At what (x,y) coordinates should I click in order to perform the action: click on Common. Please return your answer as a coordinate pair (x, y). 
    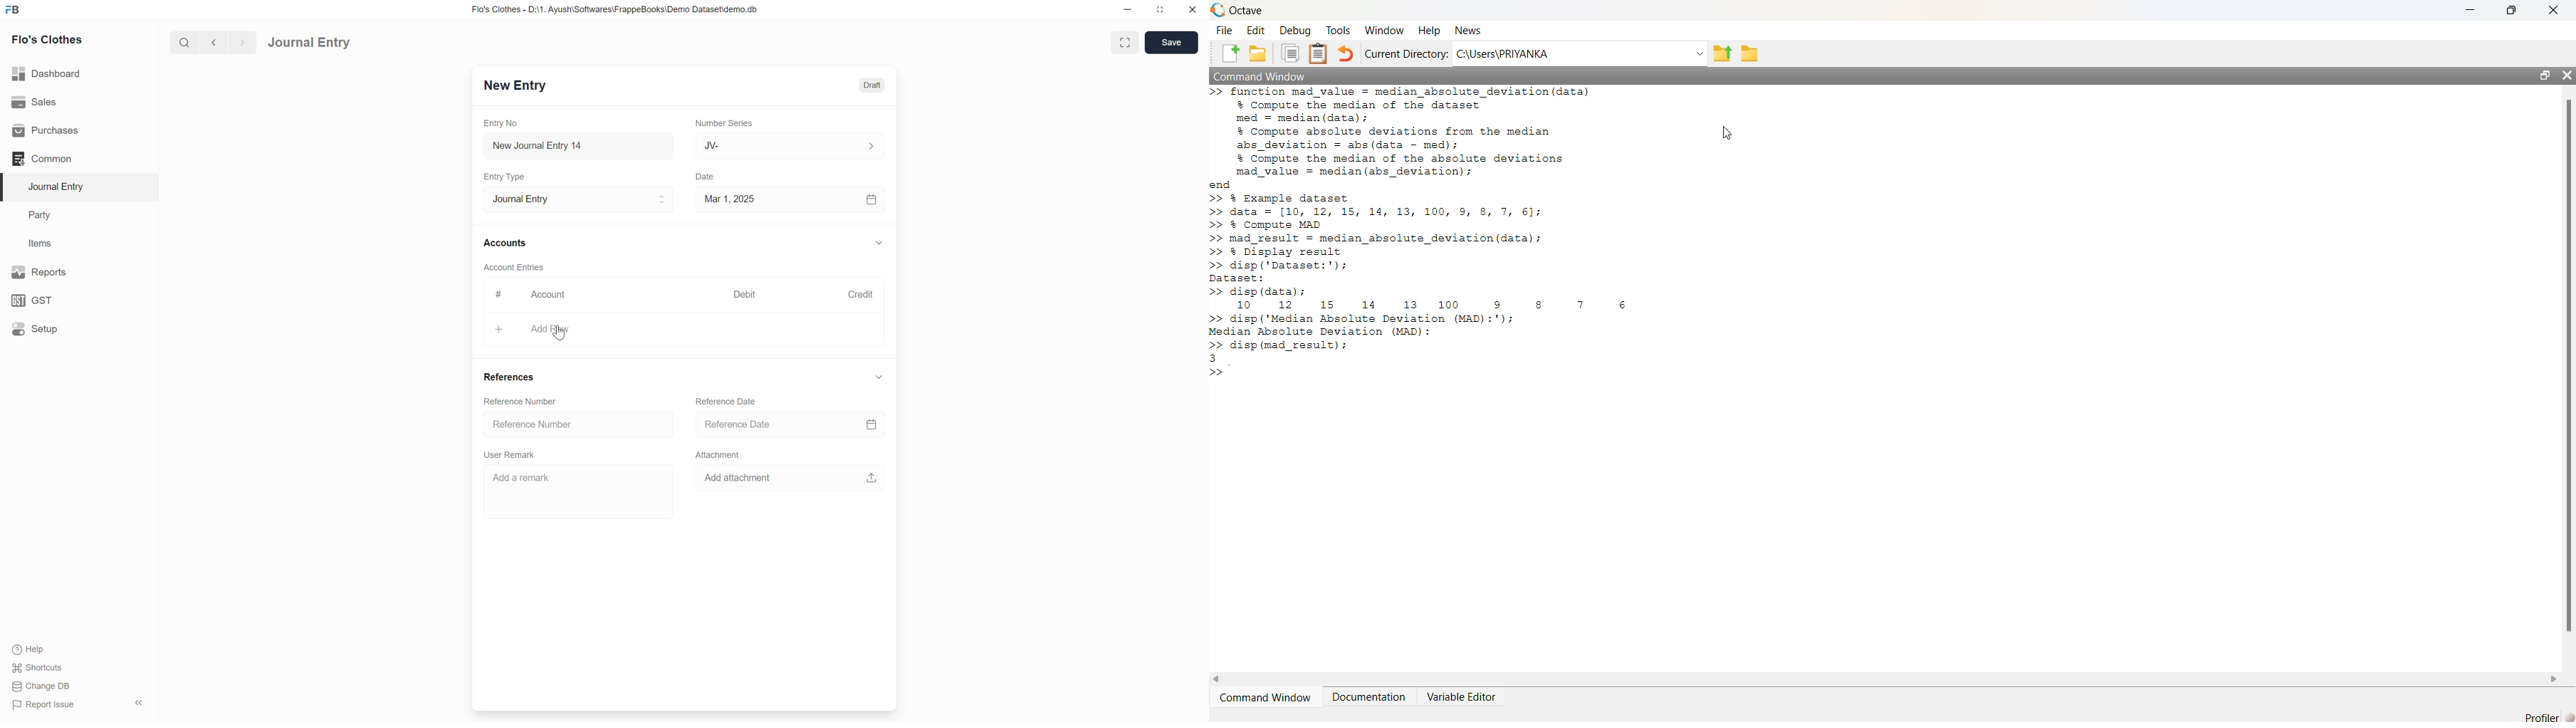
    Looking at the image, I should click on (43, 159).